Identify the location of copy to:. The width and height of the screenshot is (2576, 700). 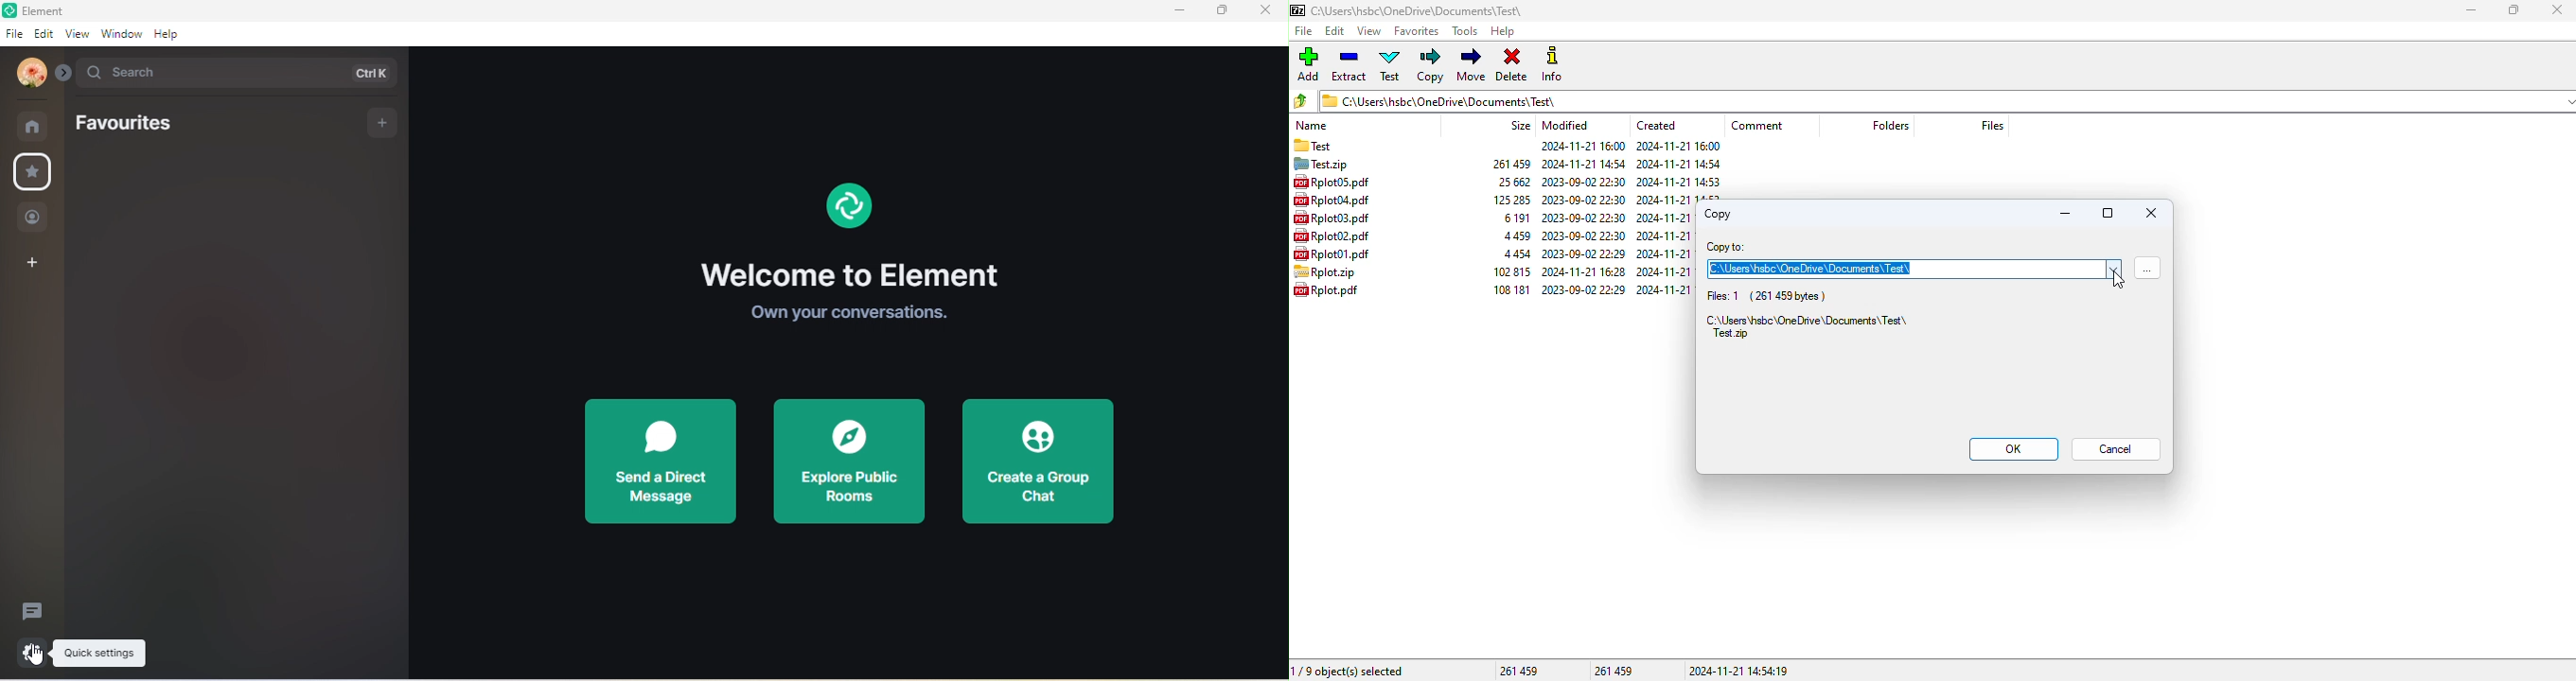
(1726, 247).